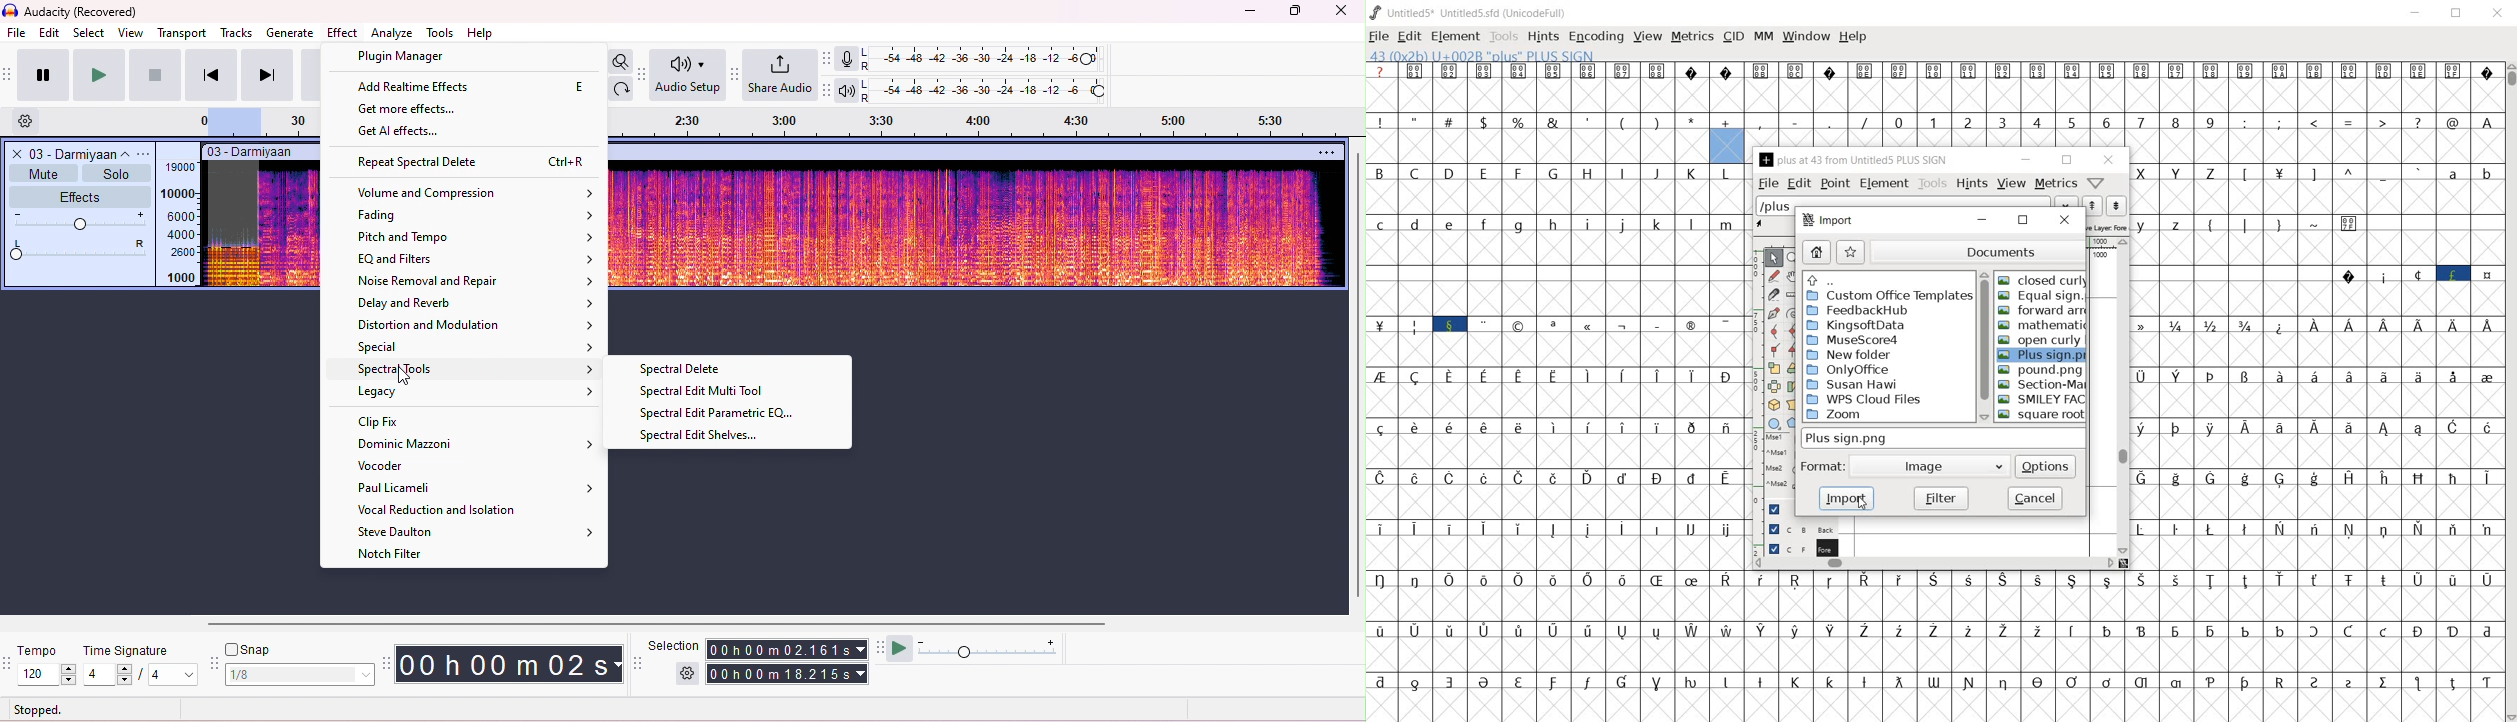 The height and width of the screenshot is (728, 2520). Describe the element at coordinates (1774, 368) in the screenshot. I see `scale the selection` at that location.